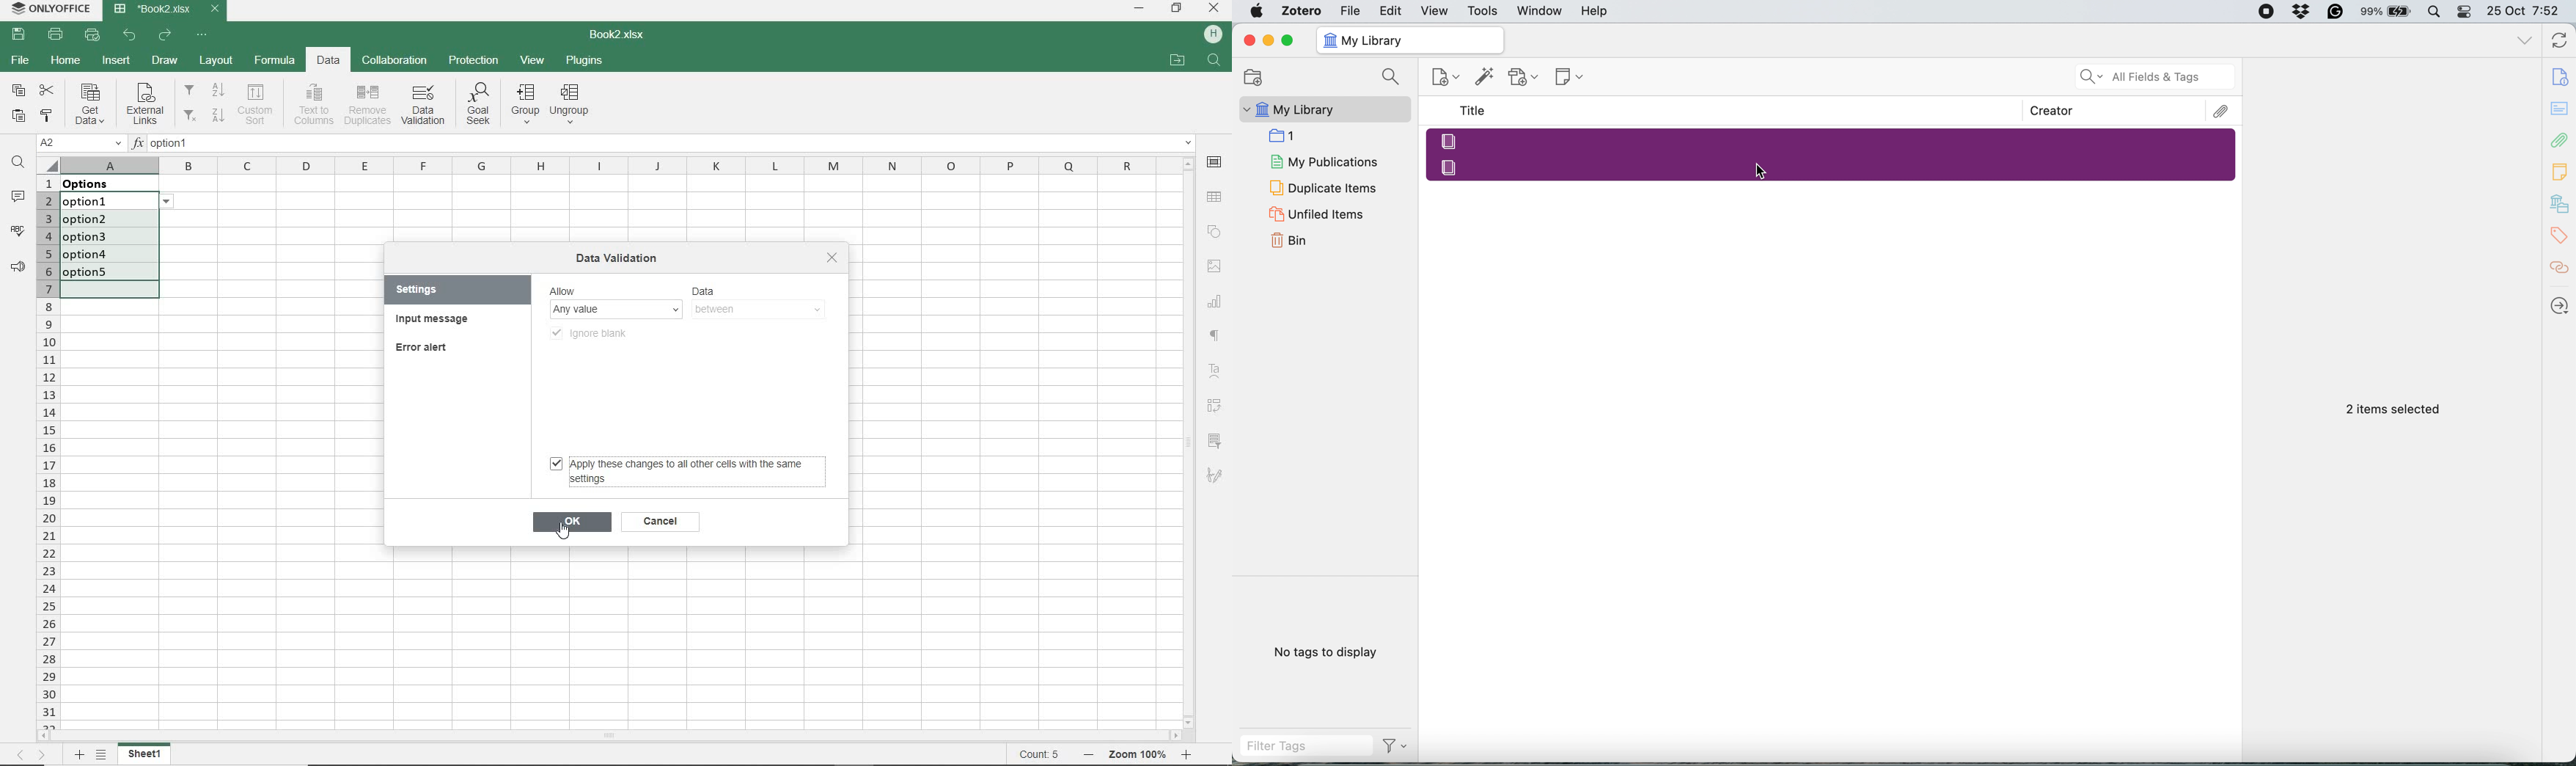 The height and width of the screenshot is (784, 2576). Describe the element at coordinates (1329, 654) in the screenshot. I see `No tags to display` at that location.